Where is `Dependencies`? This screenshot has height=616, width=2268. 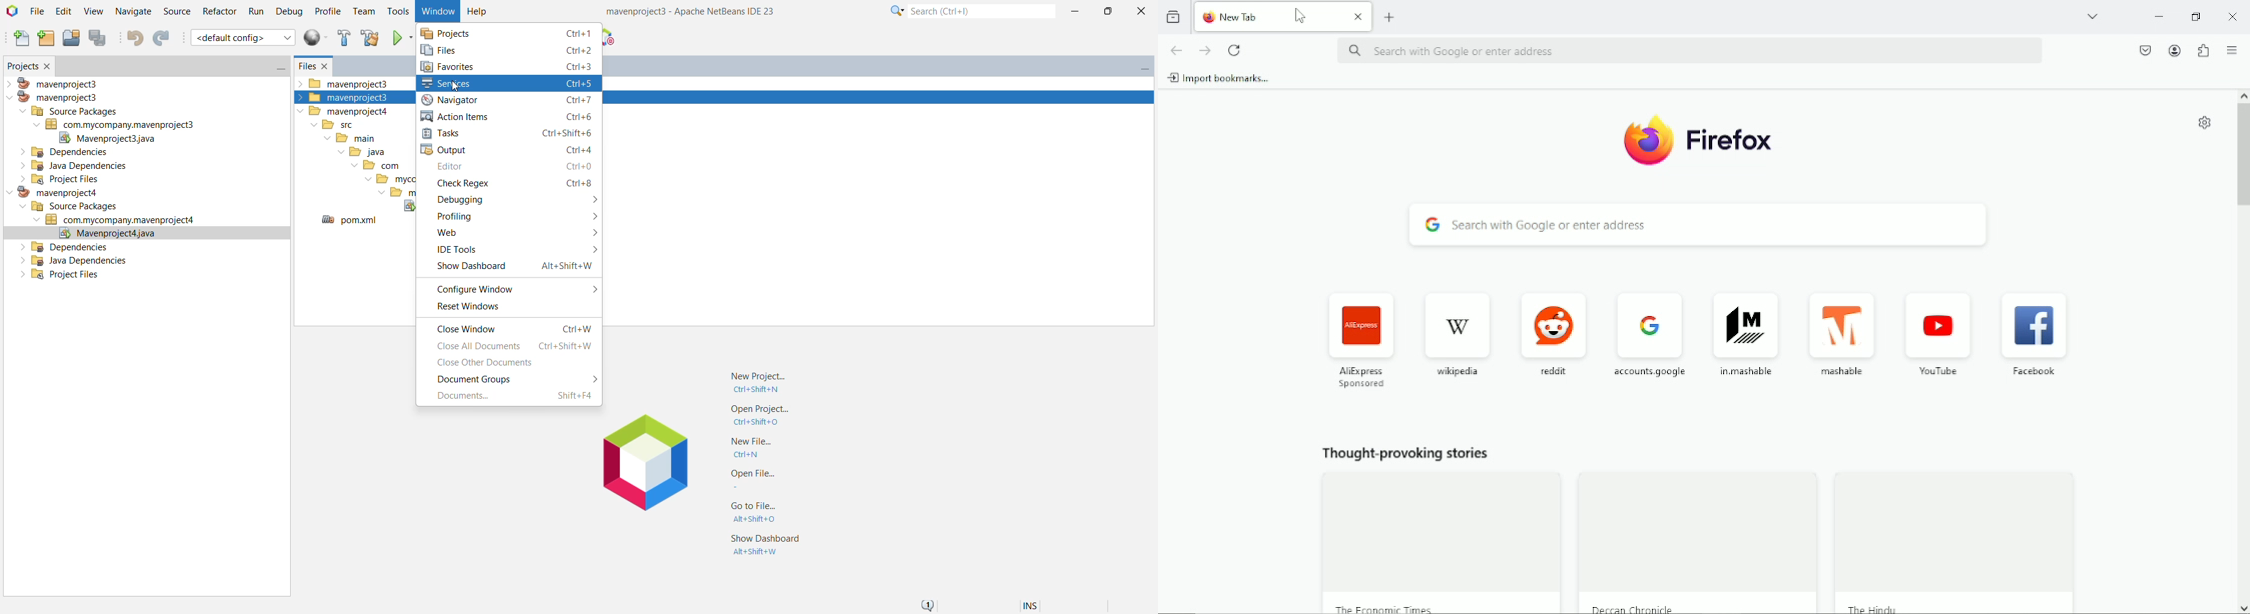
Dependencies is located at coordinates (65, 247).